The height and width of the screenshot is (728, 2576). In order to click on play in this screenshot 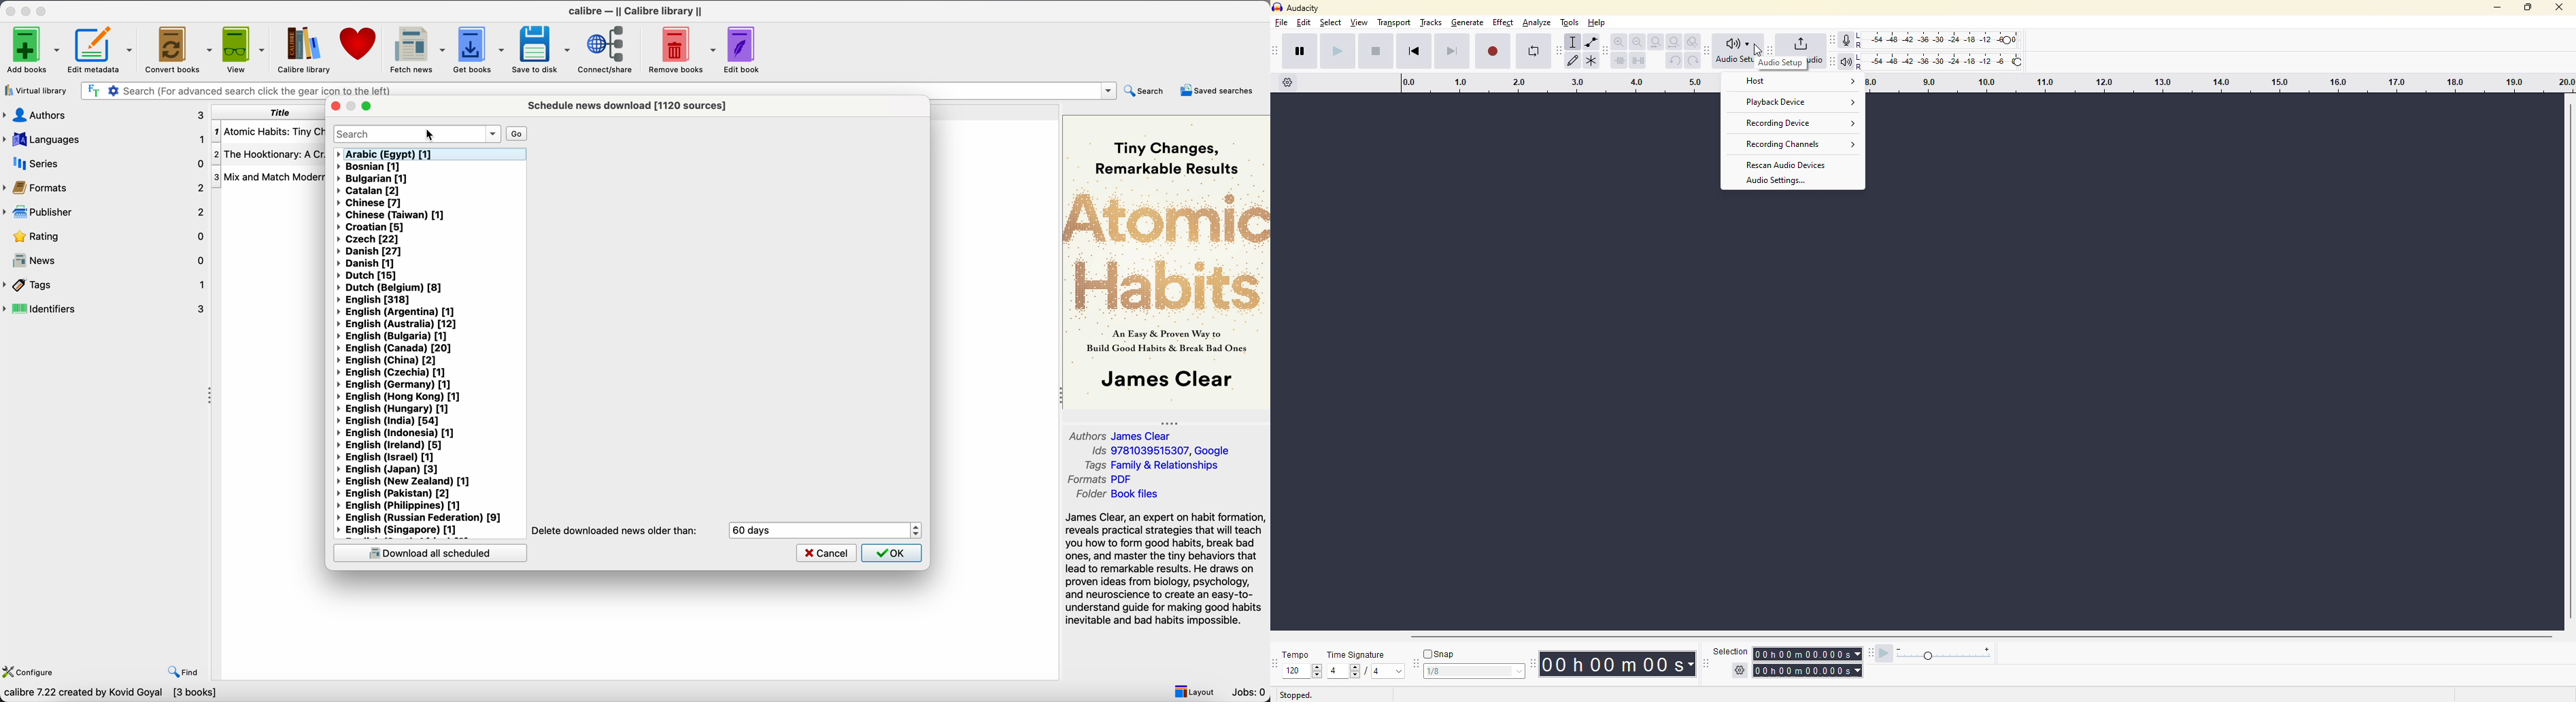, I will do `click(1339, 51)`.